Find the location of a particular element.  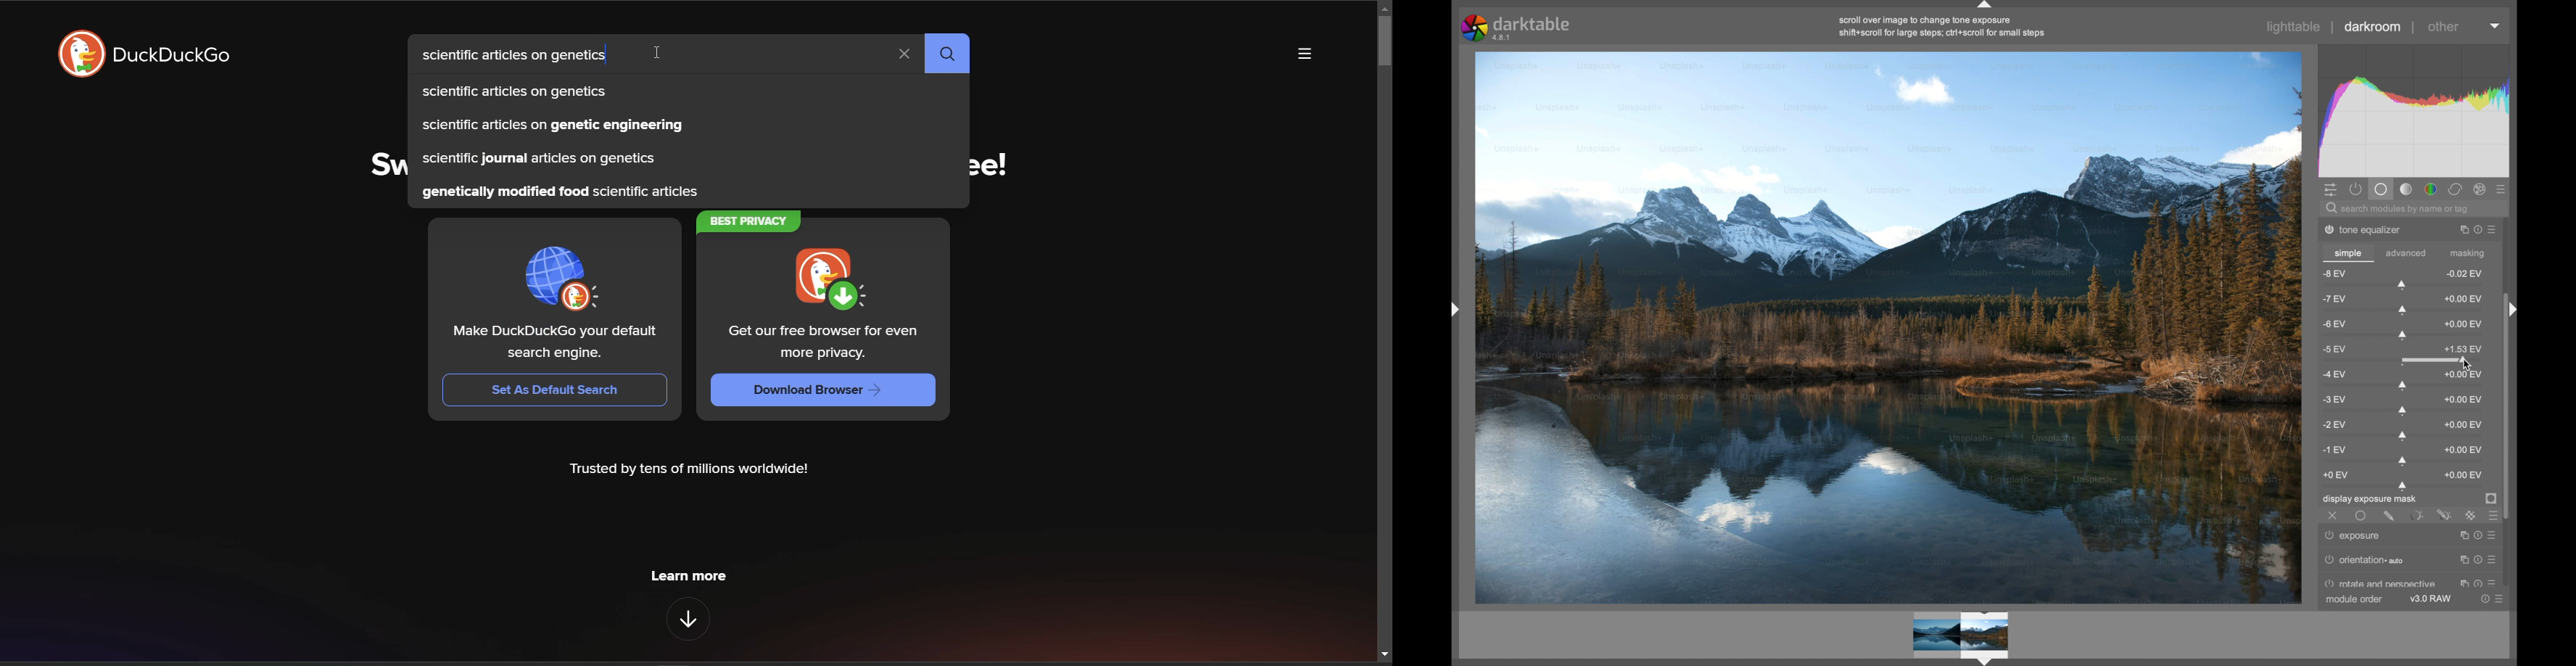

-1 ev is located at coordinates (2335, 450).